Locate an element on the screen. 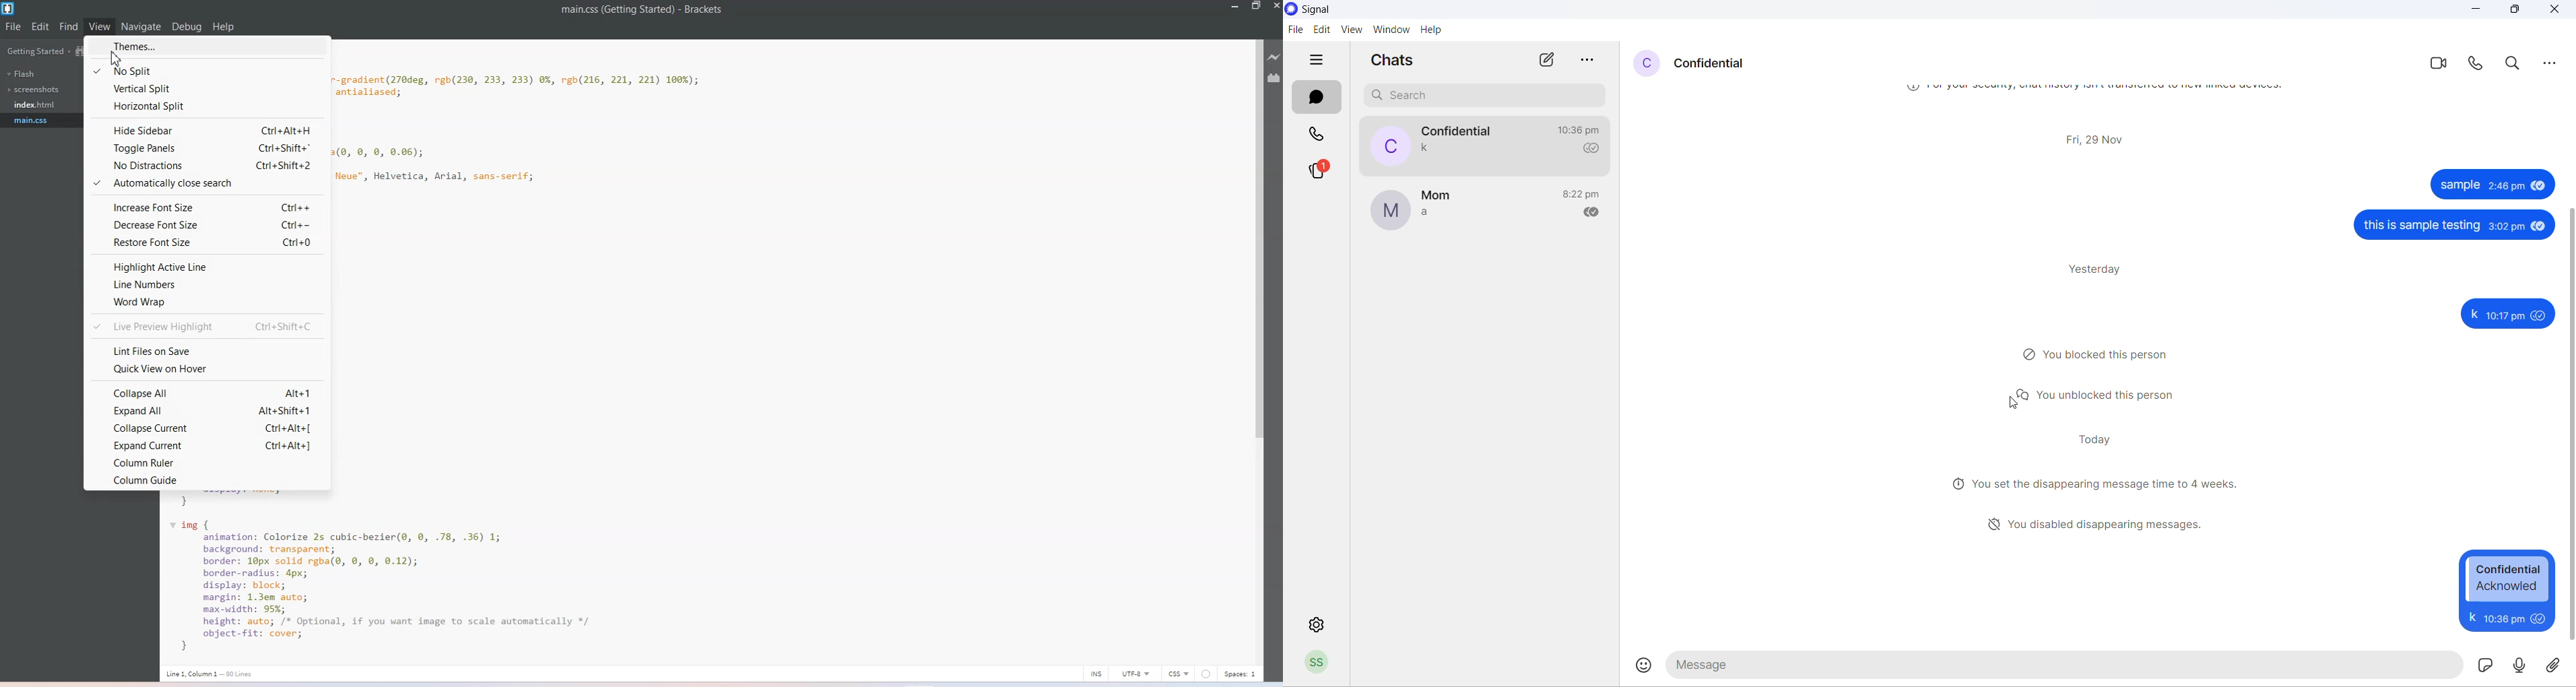 The height and width of the screenshot is (700, 2576). 3:02 pm is located at coordinates (2506, 226).